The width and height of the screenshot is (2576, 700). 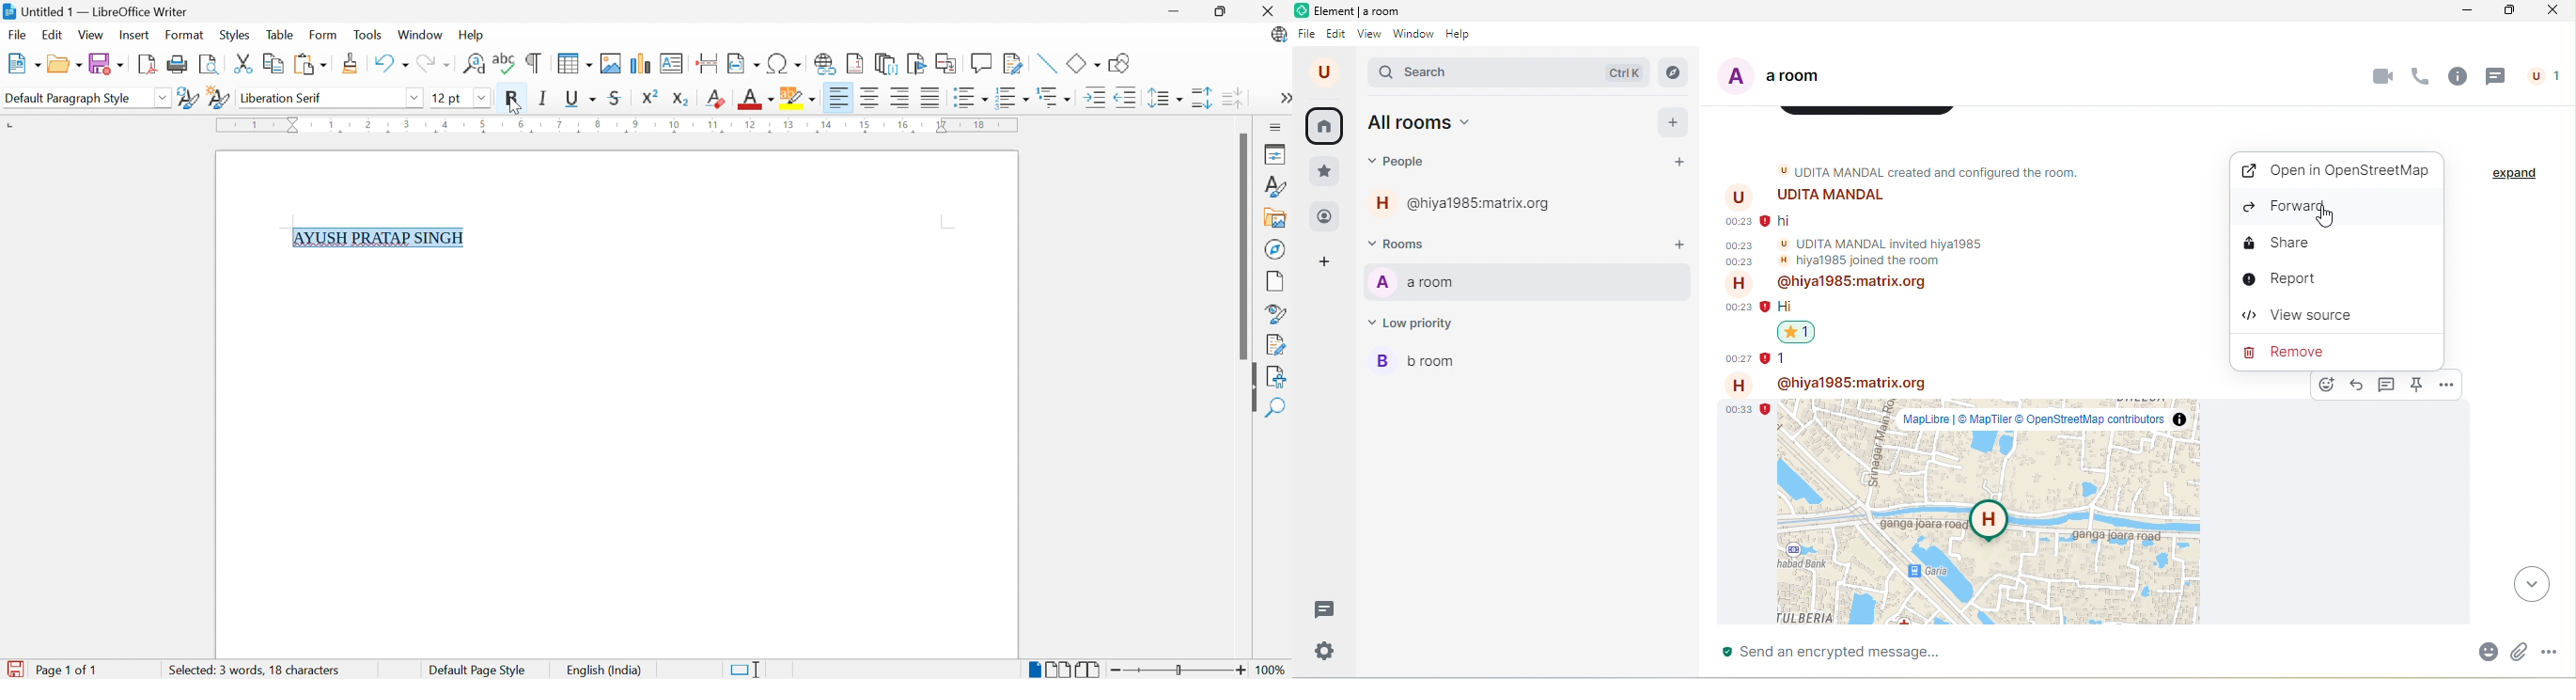 I want to click on Tools, so click(x=368, y=34).